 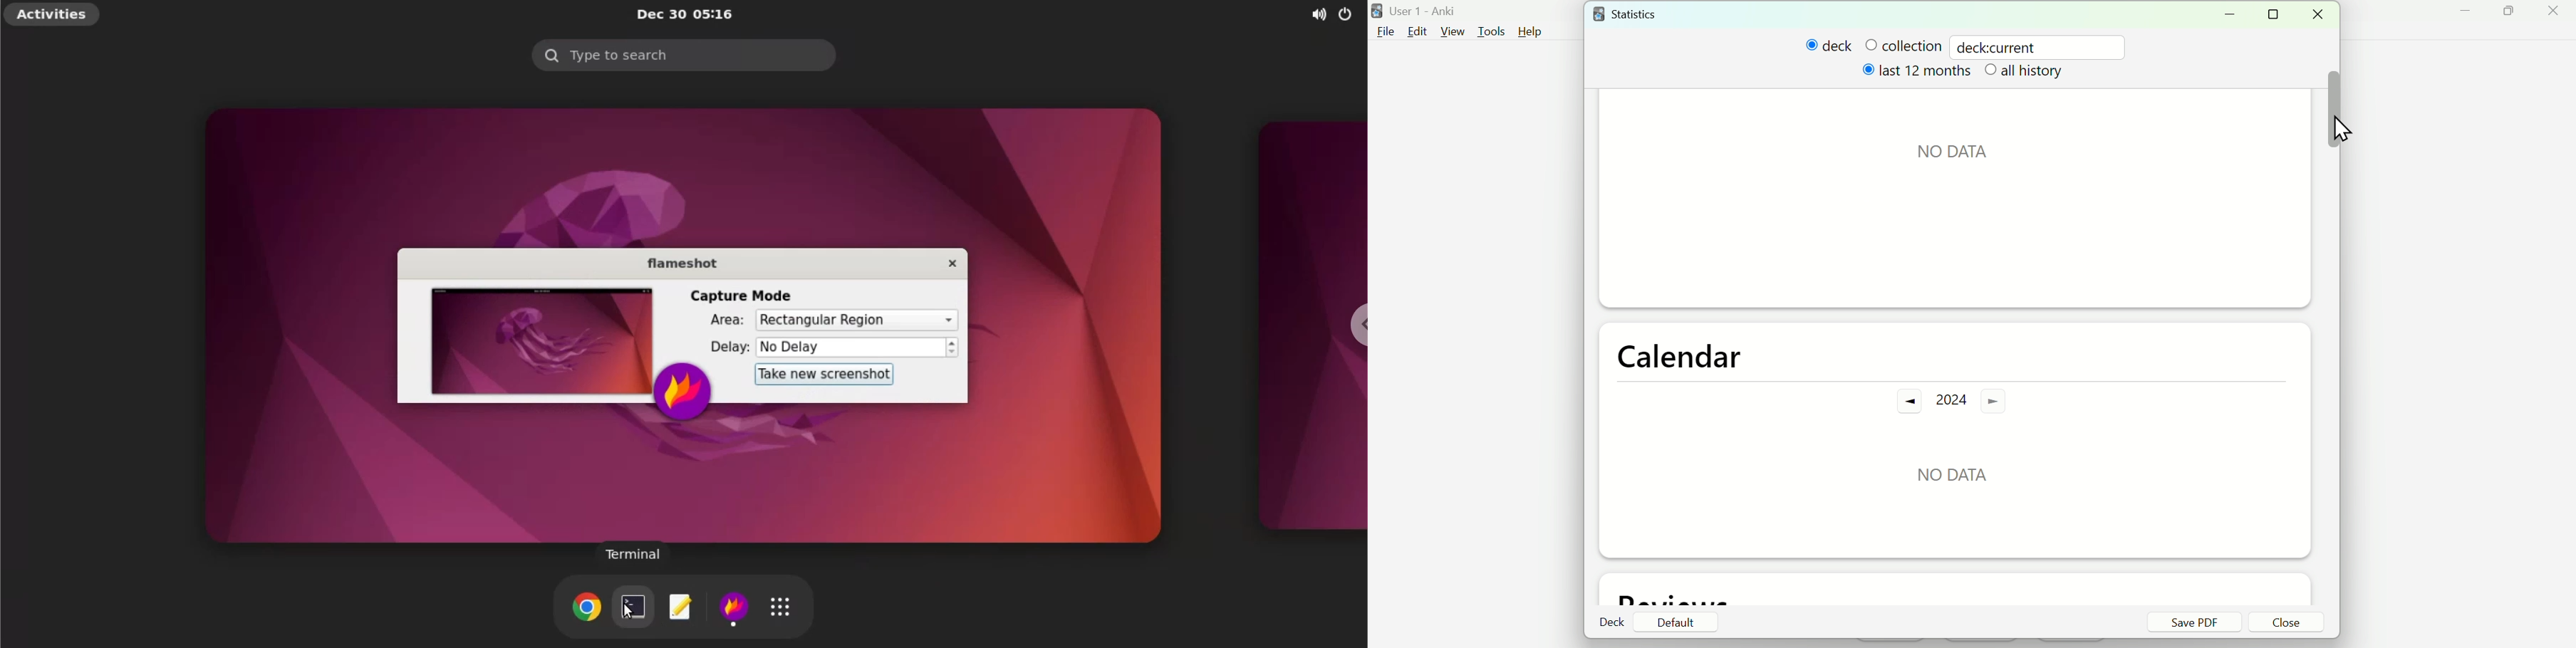 What do you see at coordinates (1676, 622) in the screenshot?
I see `Default` at bounding box center [1676, 622].